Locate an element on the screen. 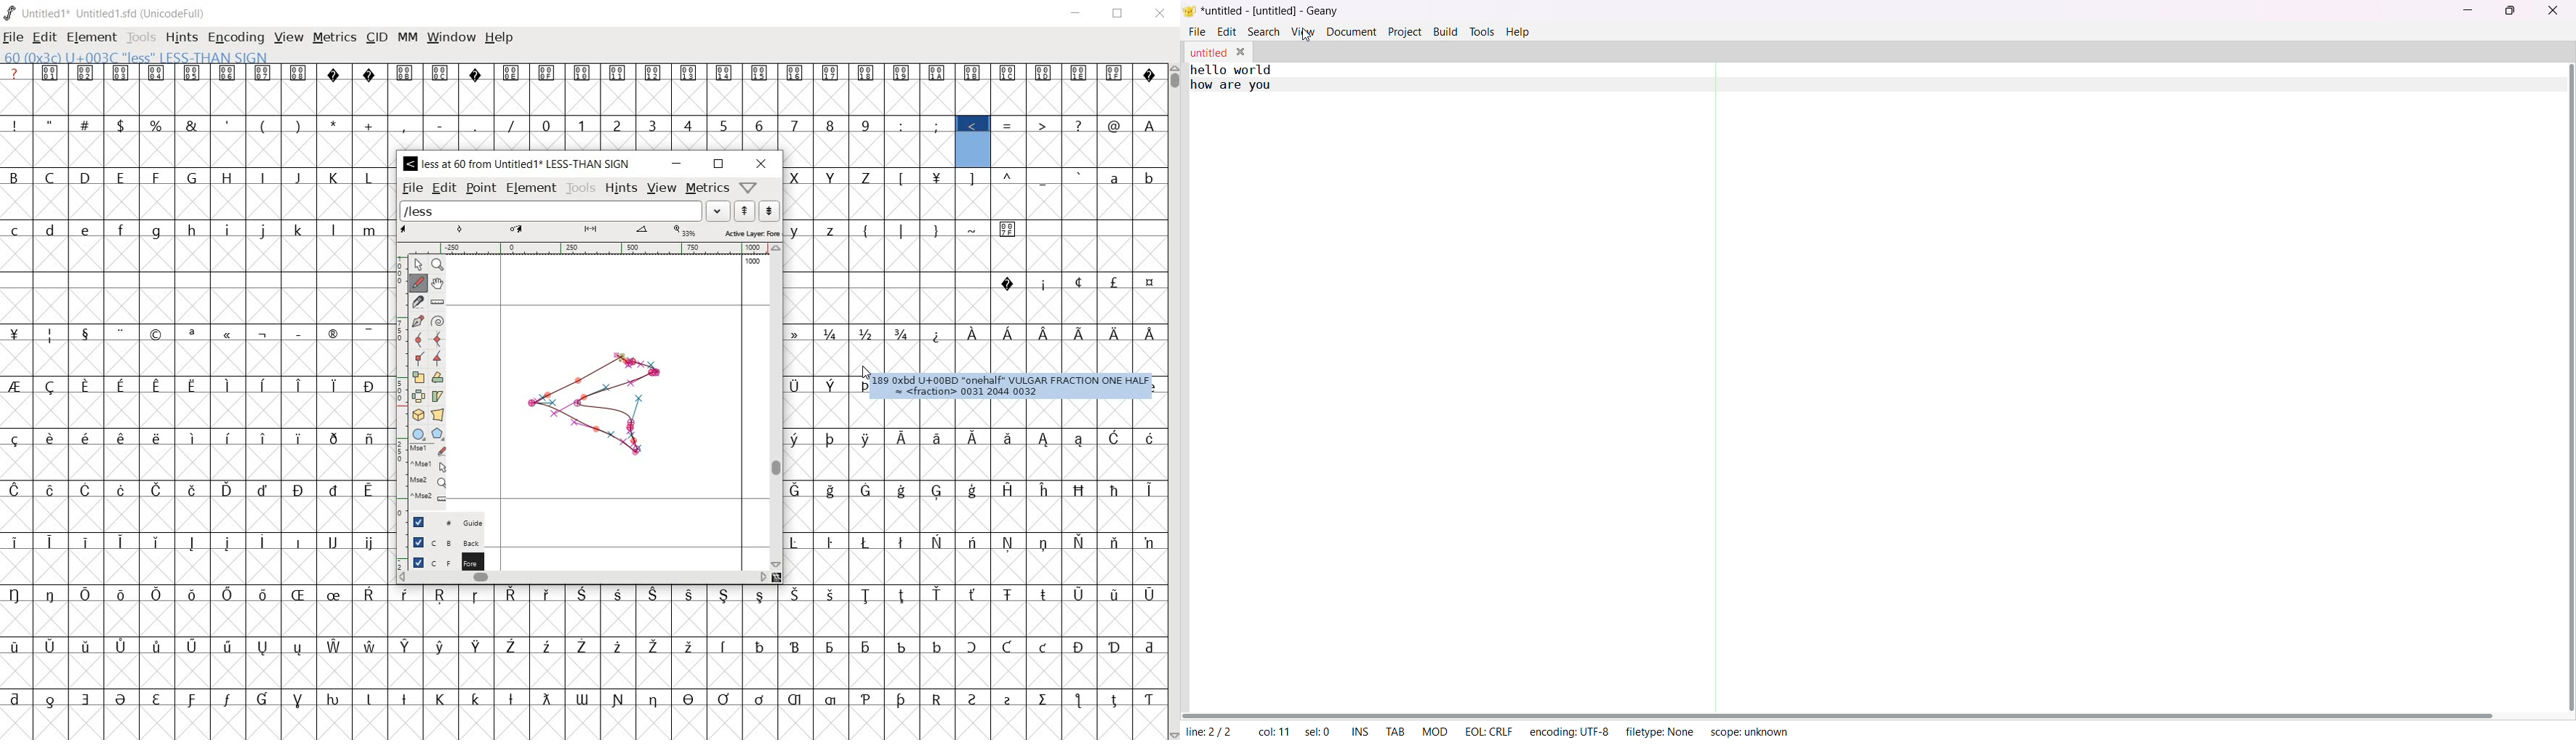 This screenshot has width=2576, height=756. special letters is located at coordinates (818, 384).